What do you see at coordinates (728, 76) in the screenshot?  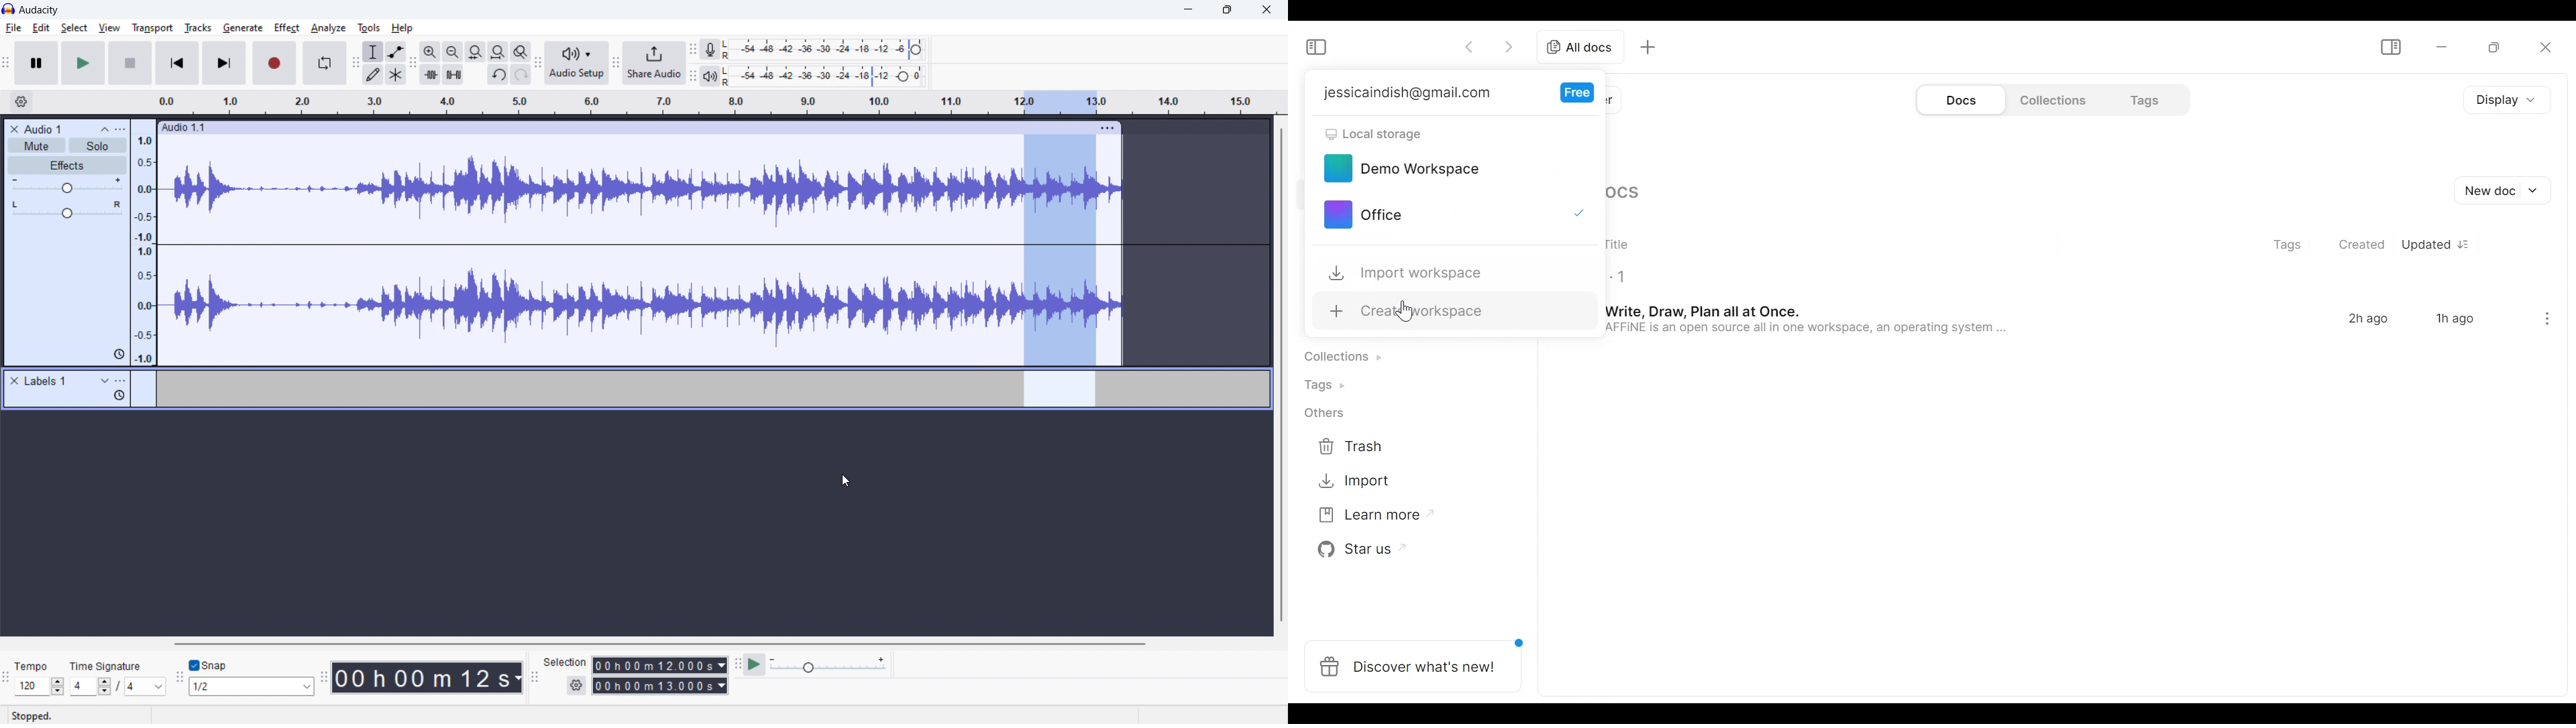 I see `` at bounding box center [728, 76].